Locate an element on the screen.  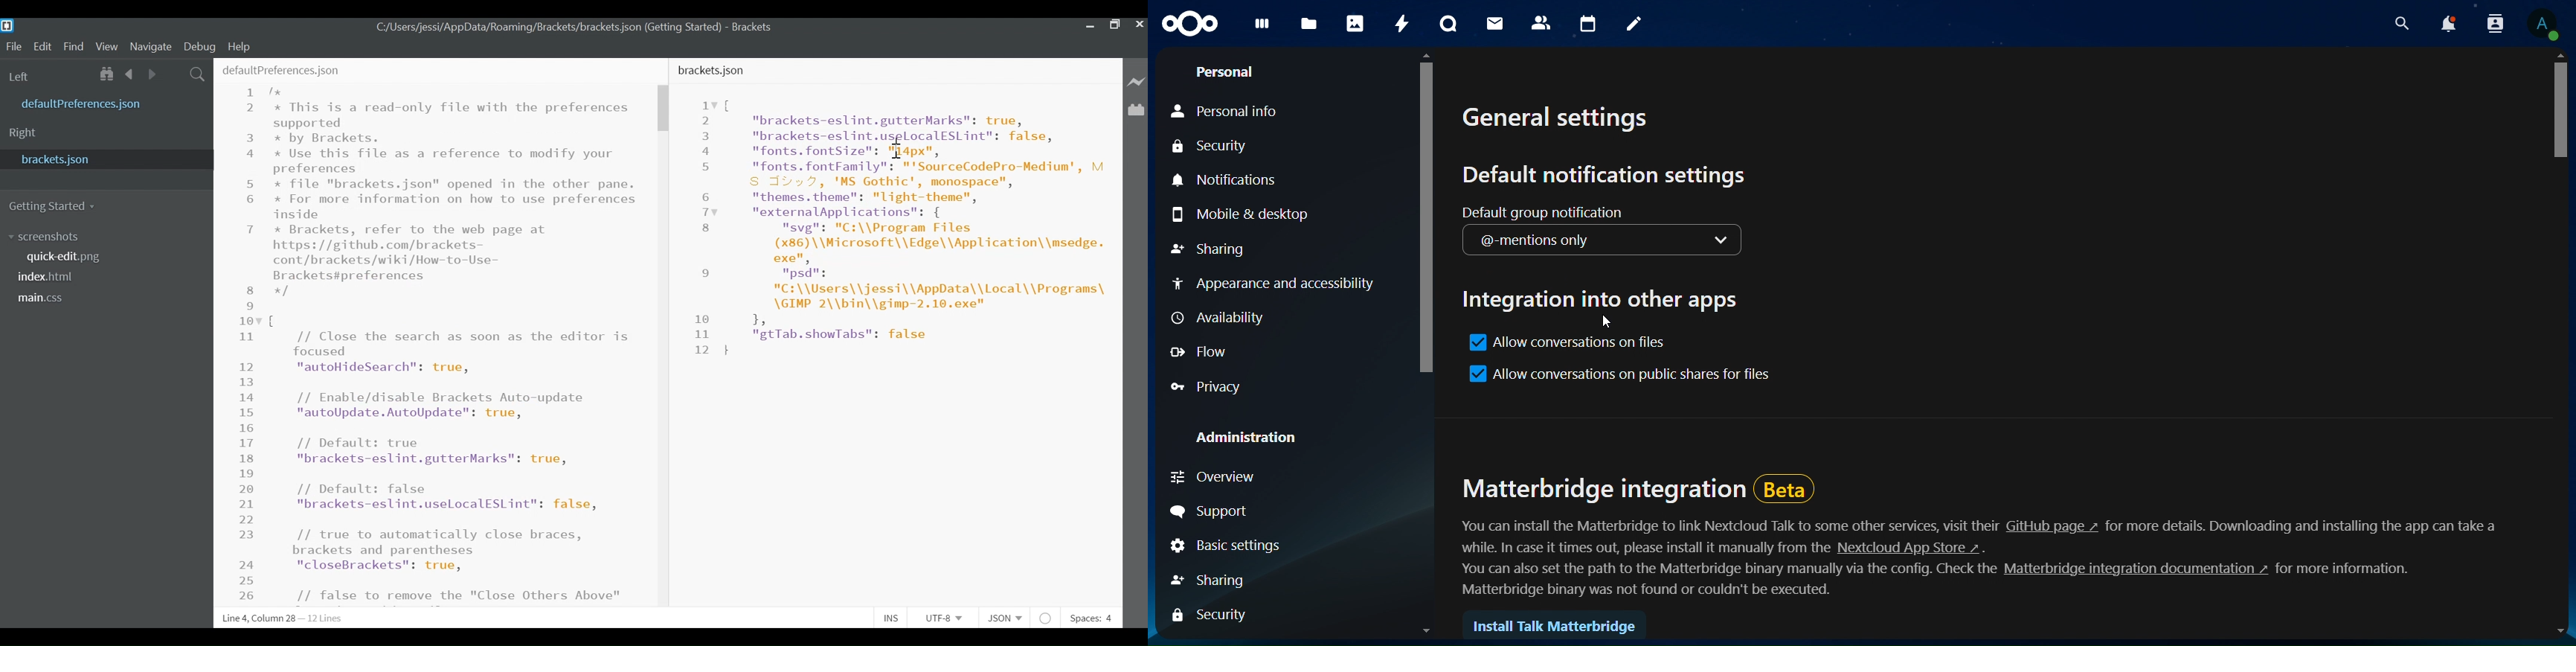
defaultPreferences.json is located at coordinates (280, 68).